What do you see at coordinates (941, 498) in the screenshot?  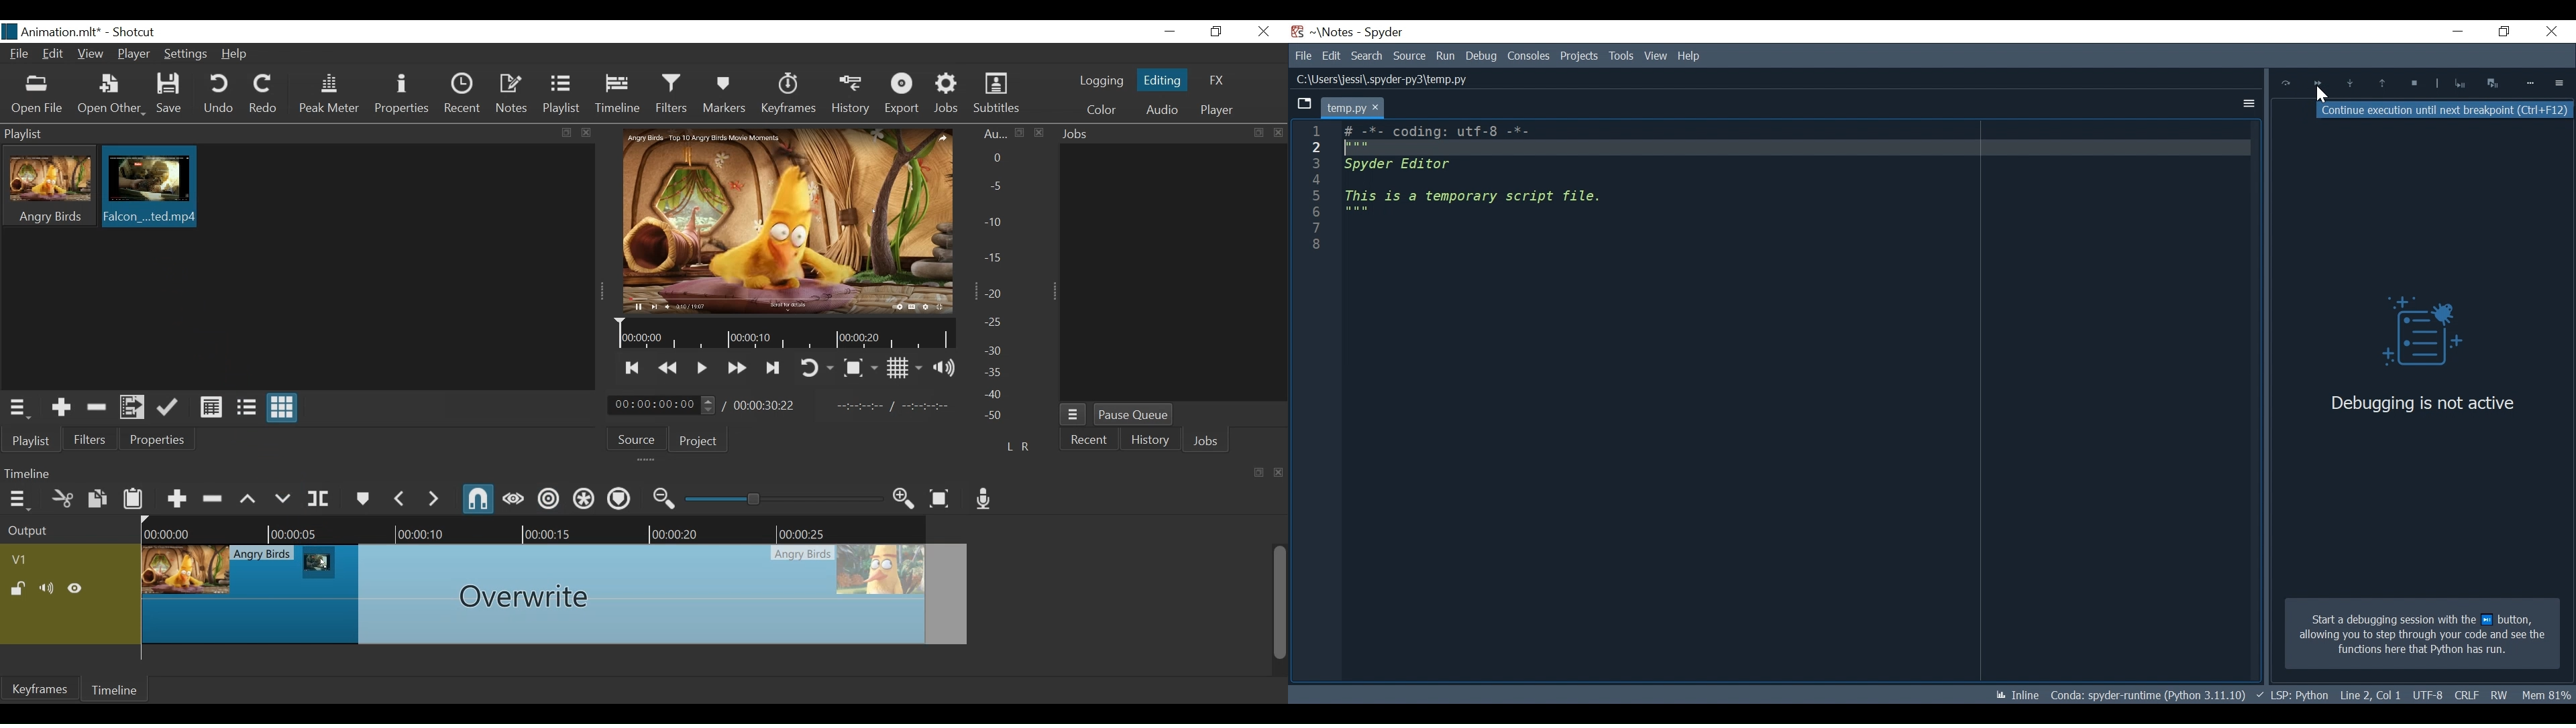 I see `Zoom timeline to fit` at bounding box center [941, 498].